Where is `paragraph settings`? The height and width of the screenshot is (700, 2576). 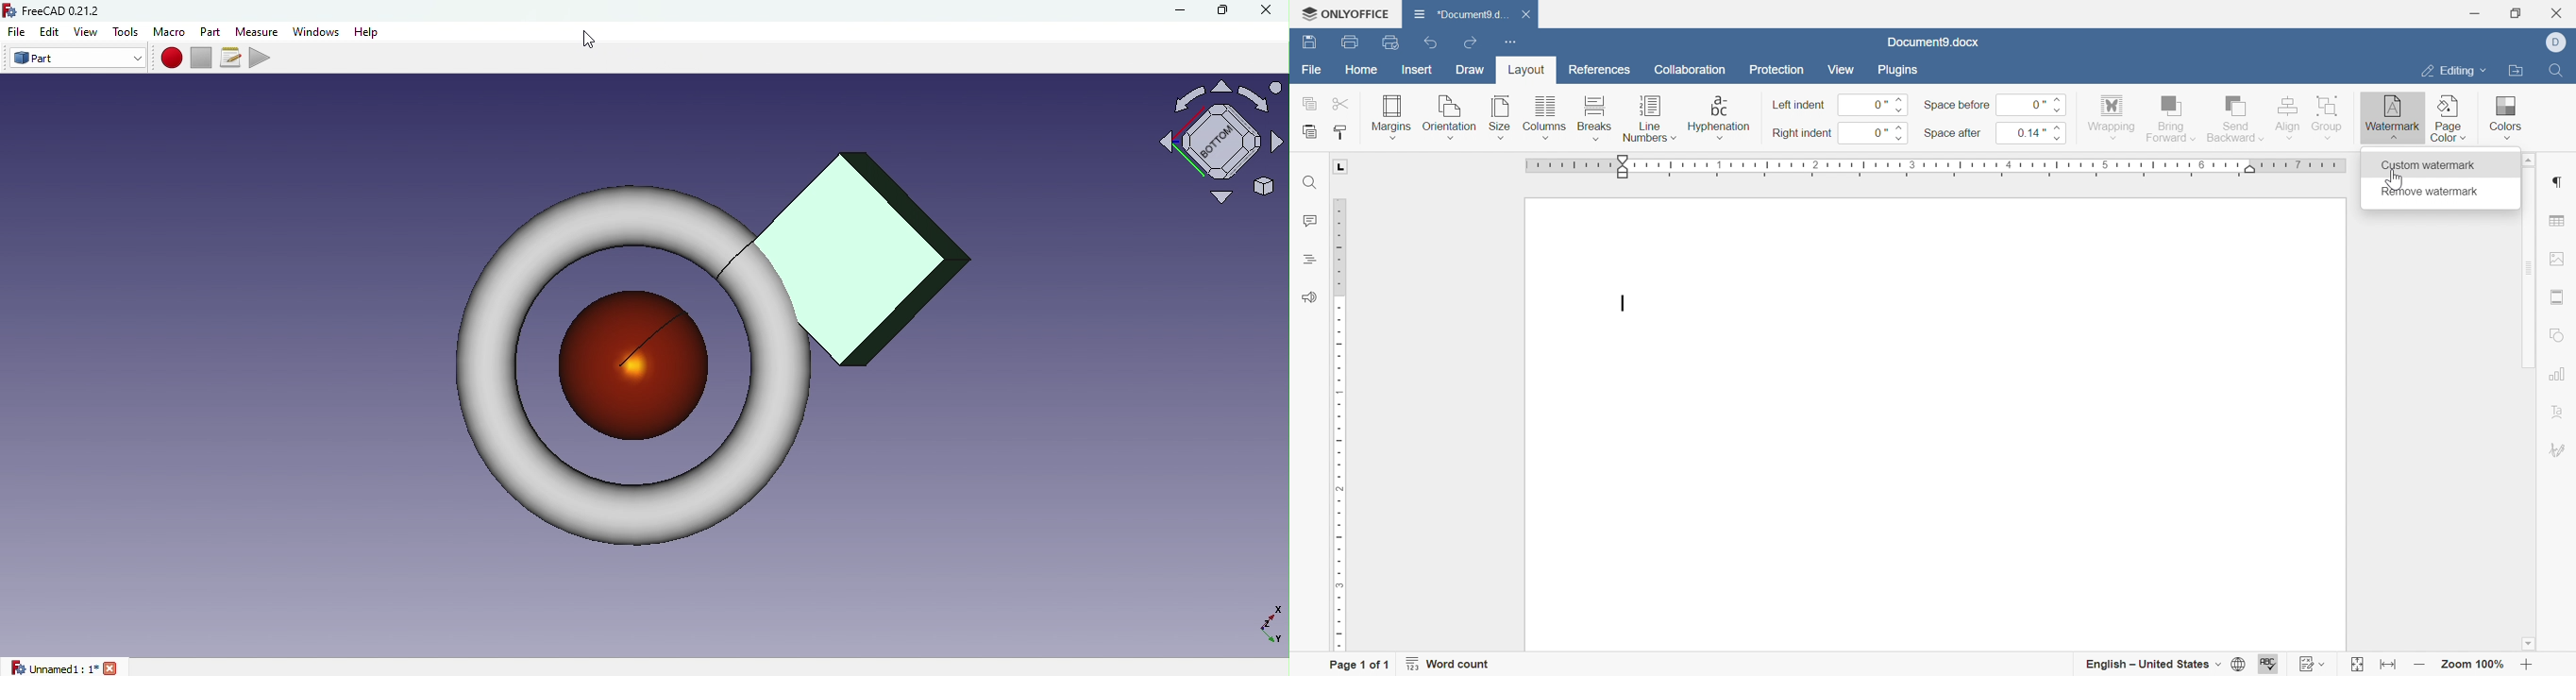
paragraph settings is located at coordinates (2556, 182).